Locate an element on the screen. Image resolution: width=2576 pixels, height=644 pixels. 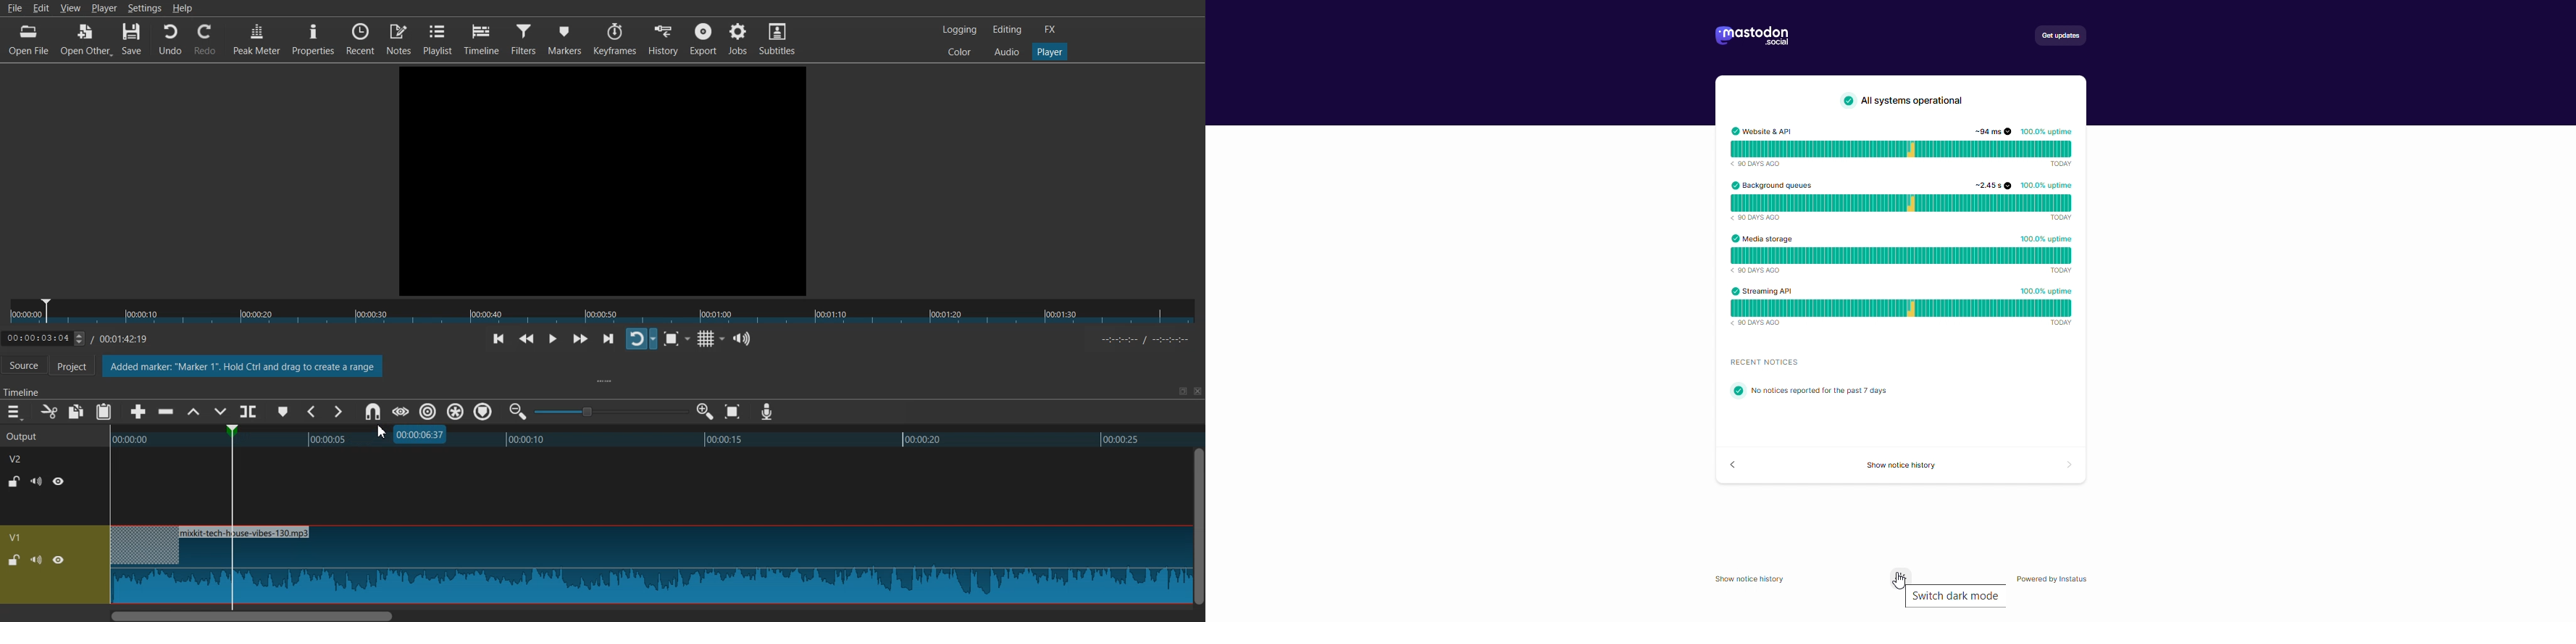
Properties is located at coordinates (313, 38).